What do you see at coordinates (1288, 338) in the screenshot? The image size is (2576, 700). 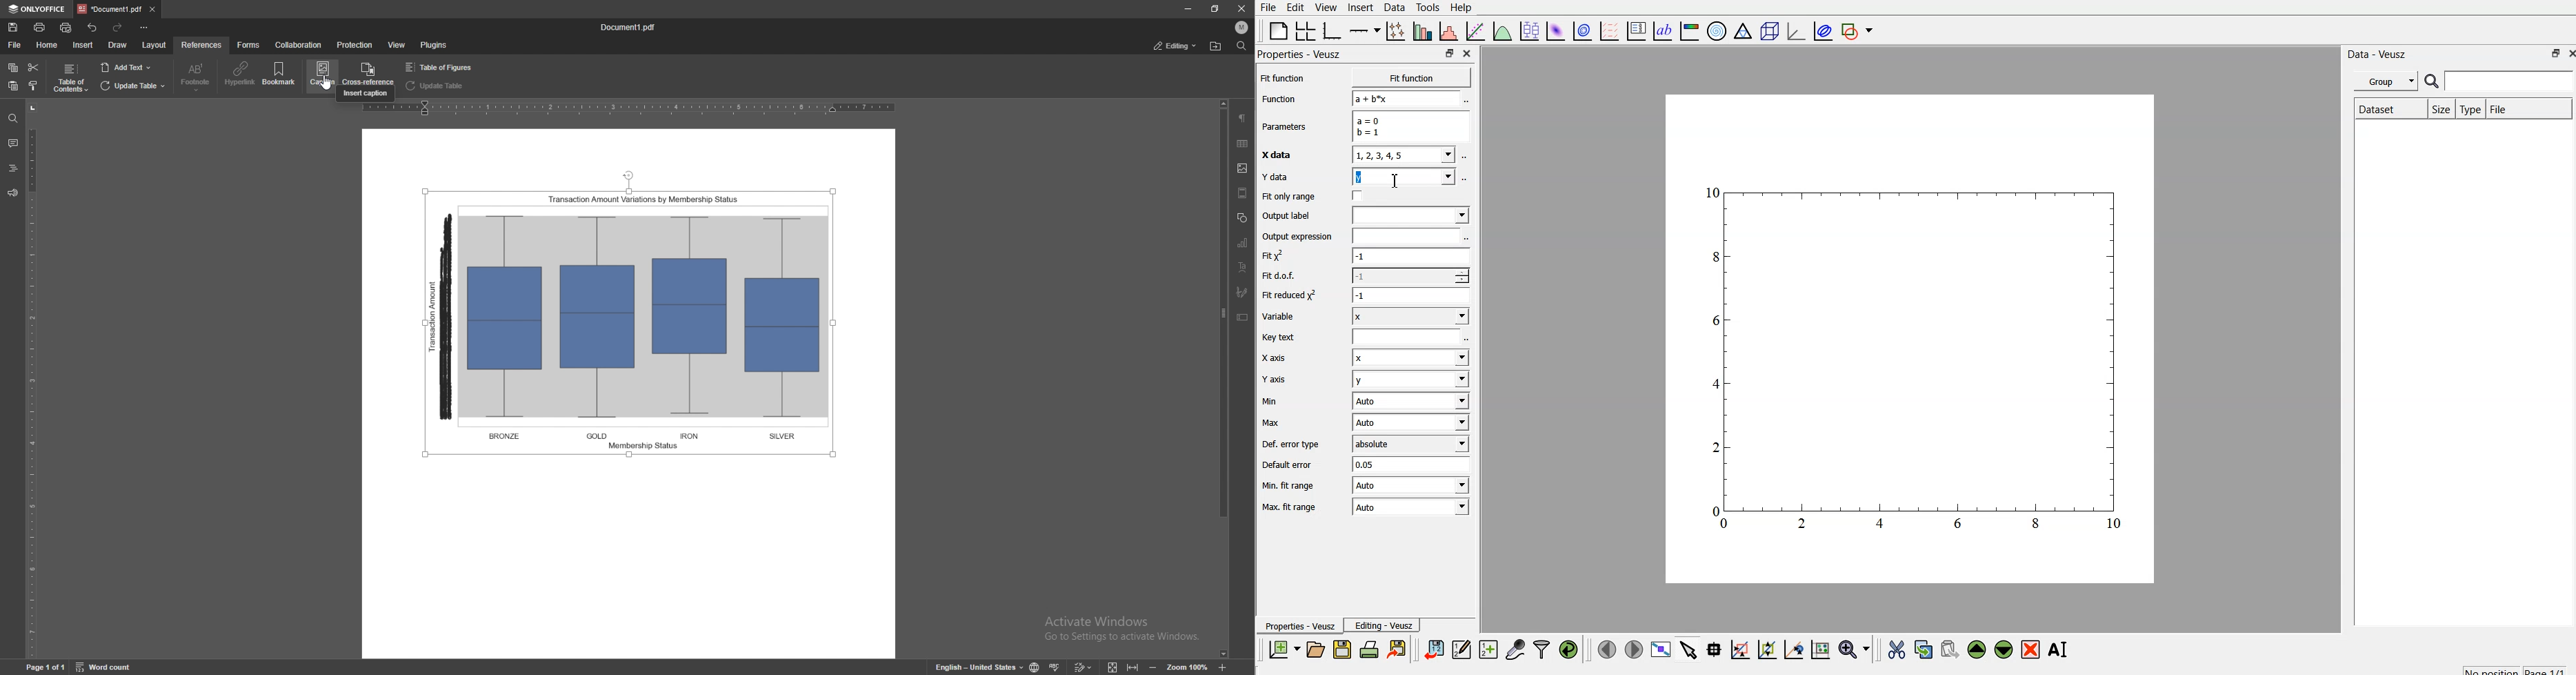 I see `Key text` at bounding box center [1288, 338].